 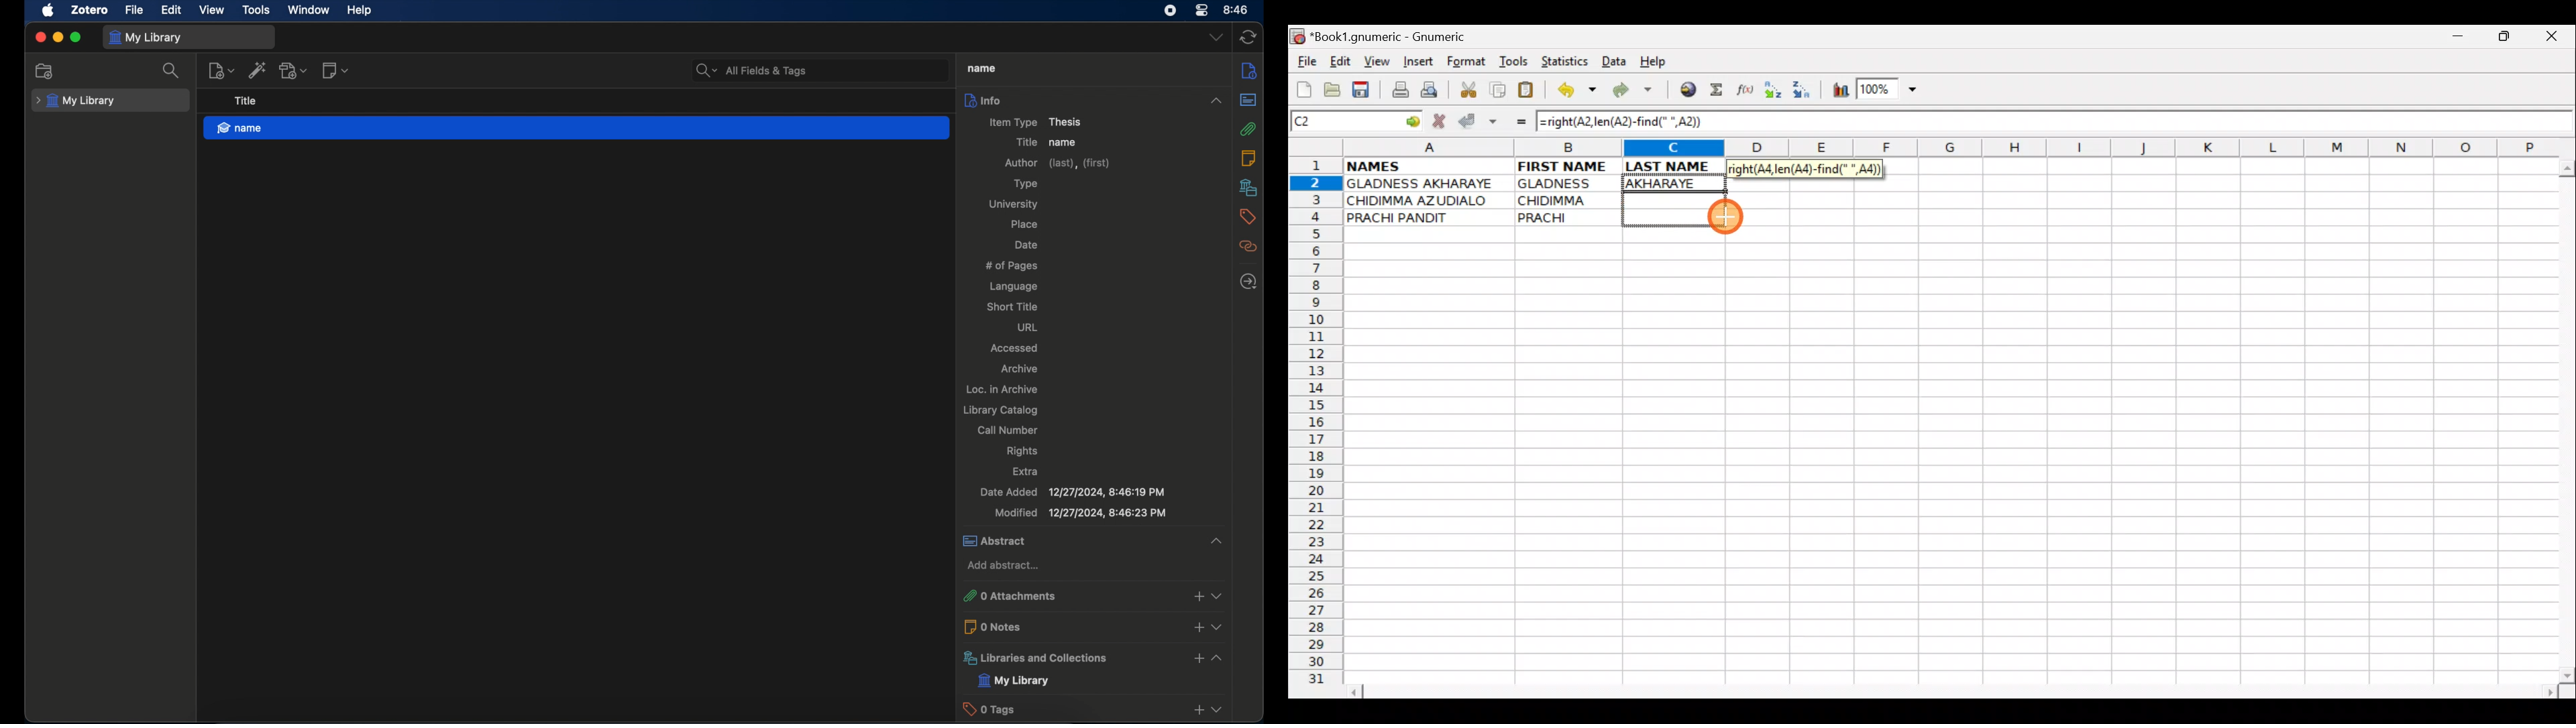 What do you see at coordinates (1578, 92) in the screenshot?
I see `Undo last action` at bounding box center [1578, 92].